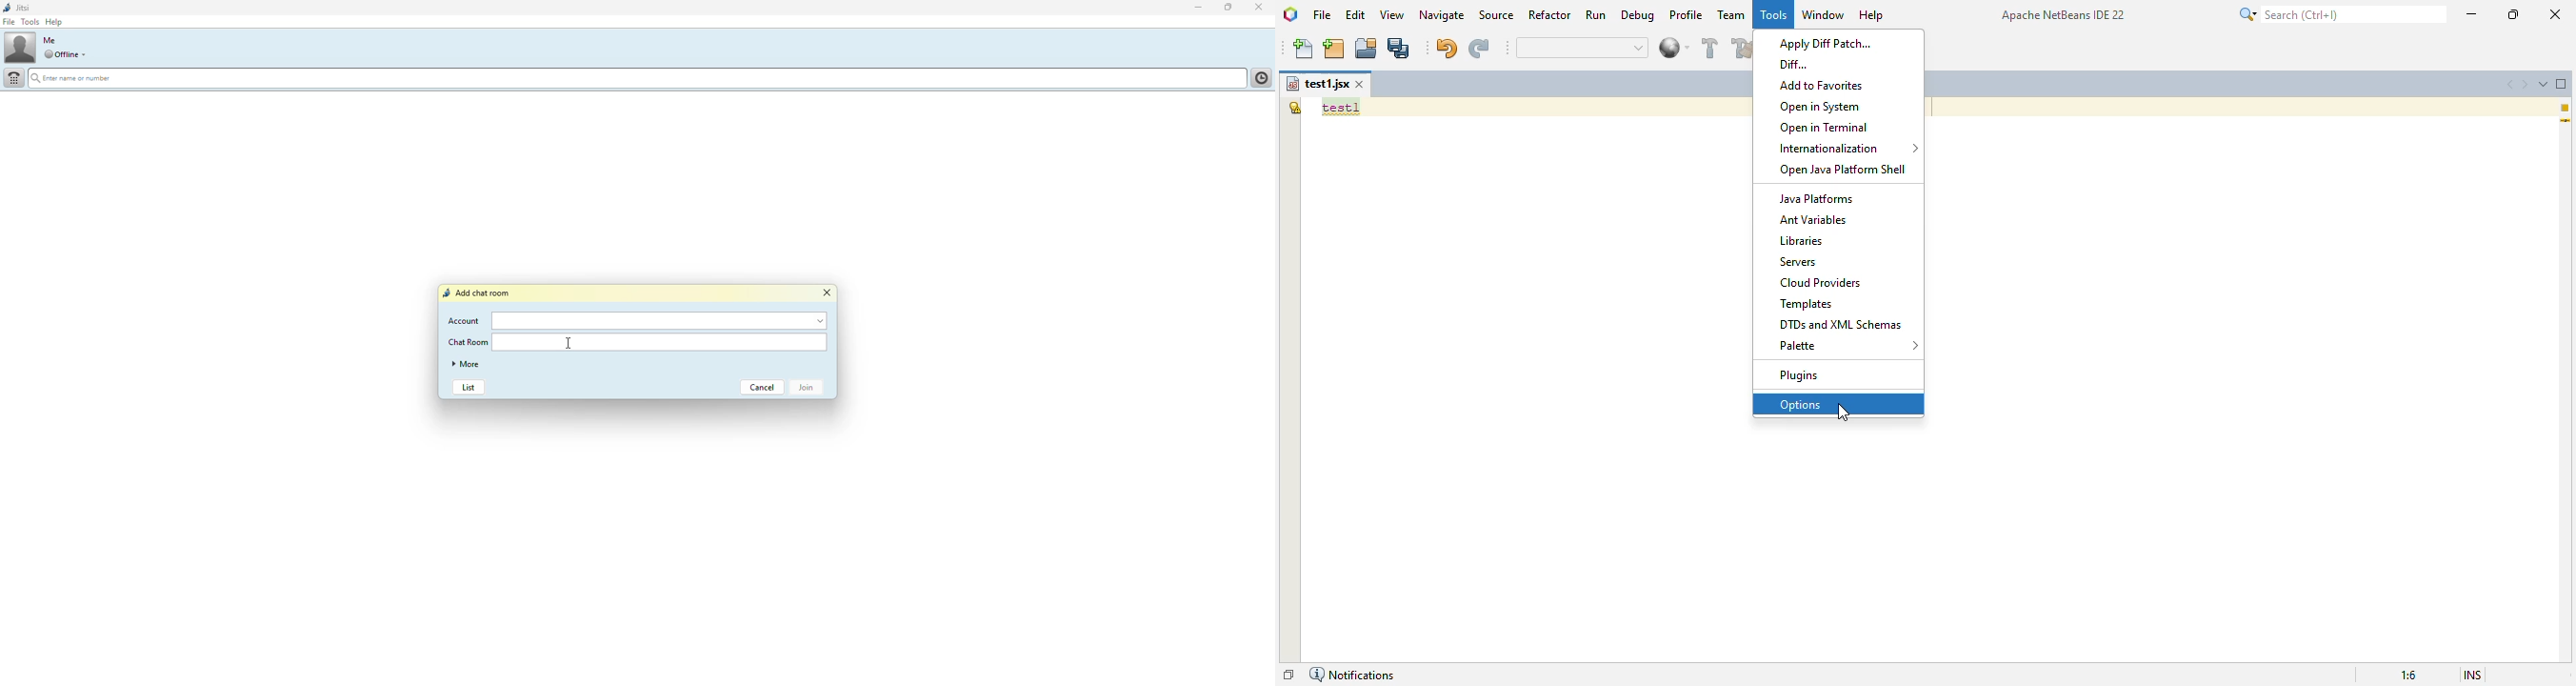 This screenshot has height=700, width=2576. Describe the element at coordinates (465, 320) in the screenshot. I see `account` at that location.